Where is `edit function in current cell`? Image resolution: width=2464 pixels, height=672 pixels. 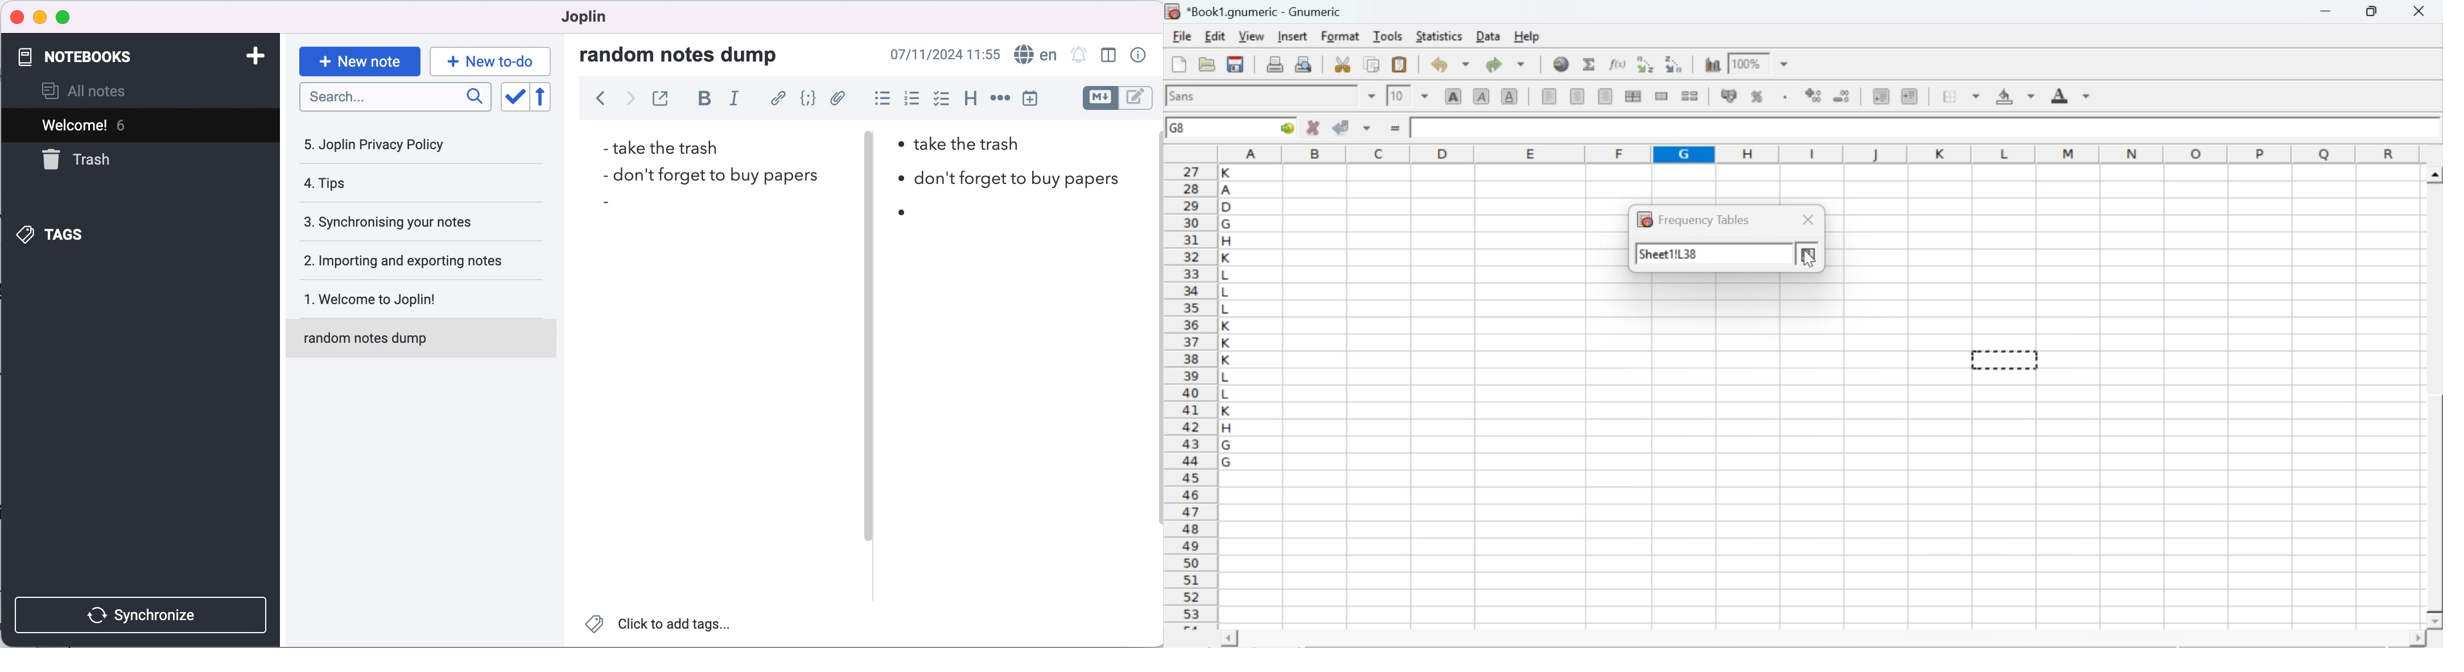 edit function in current cell is located at coordinates (1619, 63).